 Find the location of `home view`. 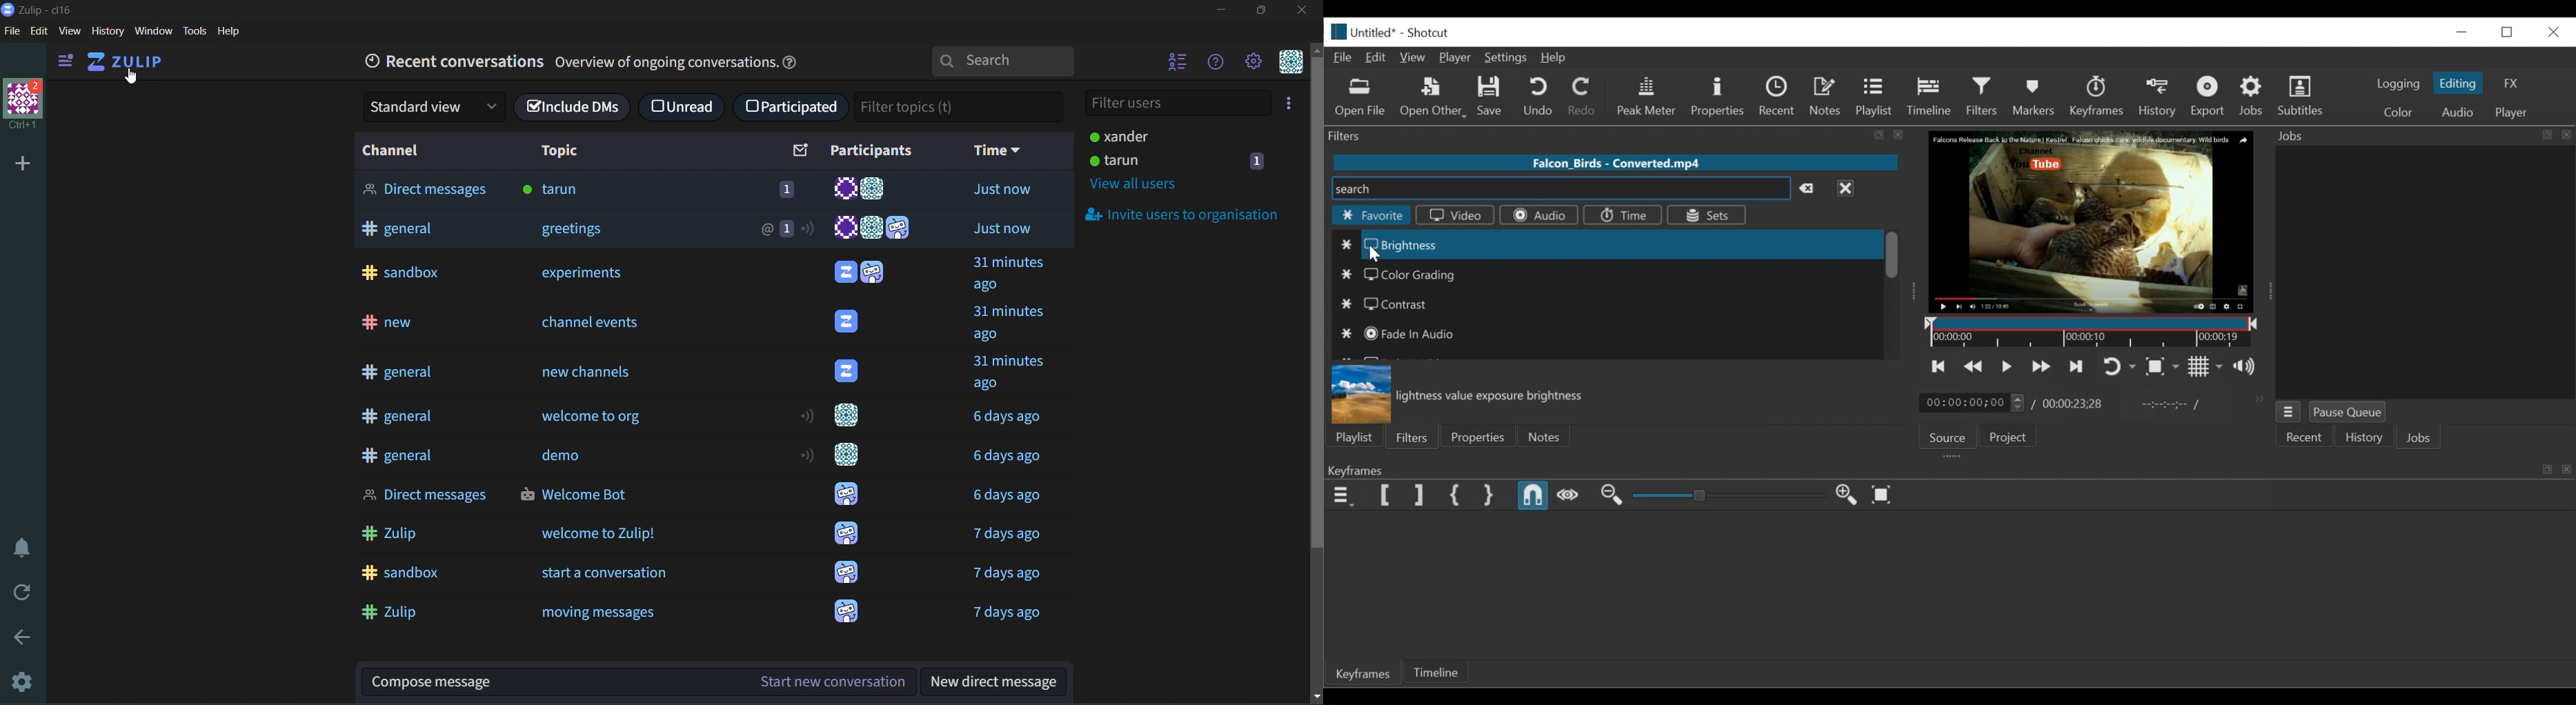

home view is located at coordinates (136, 62).